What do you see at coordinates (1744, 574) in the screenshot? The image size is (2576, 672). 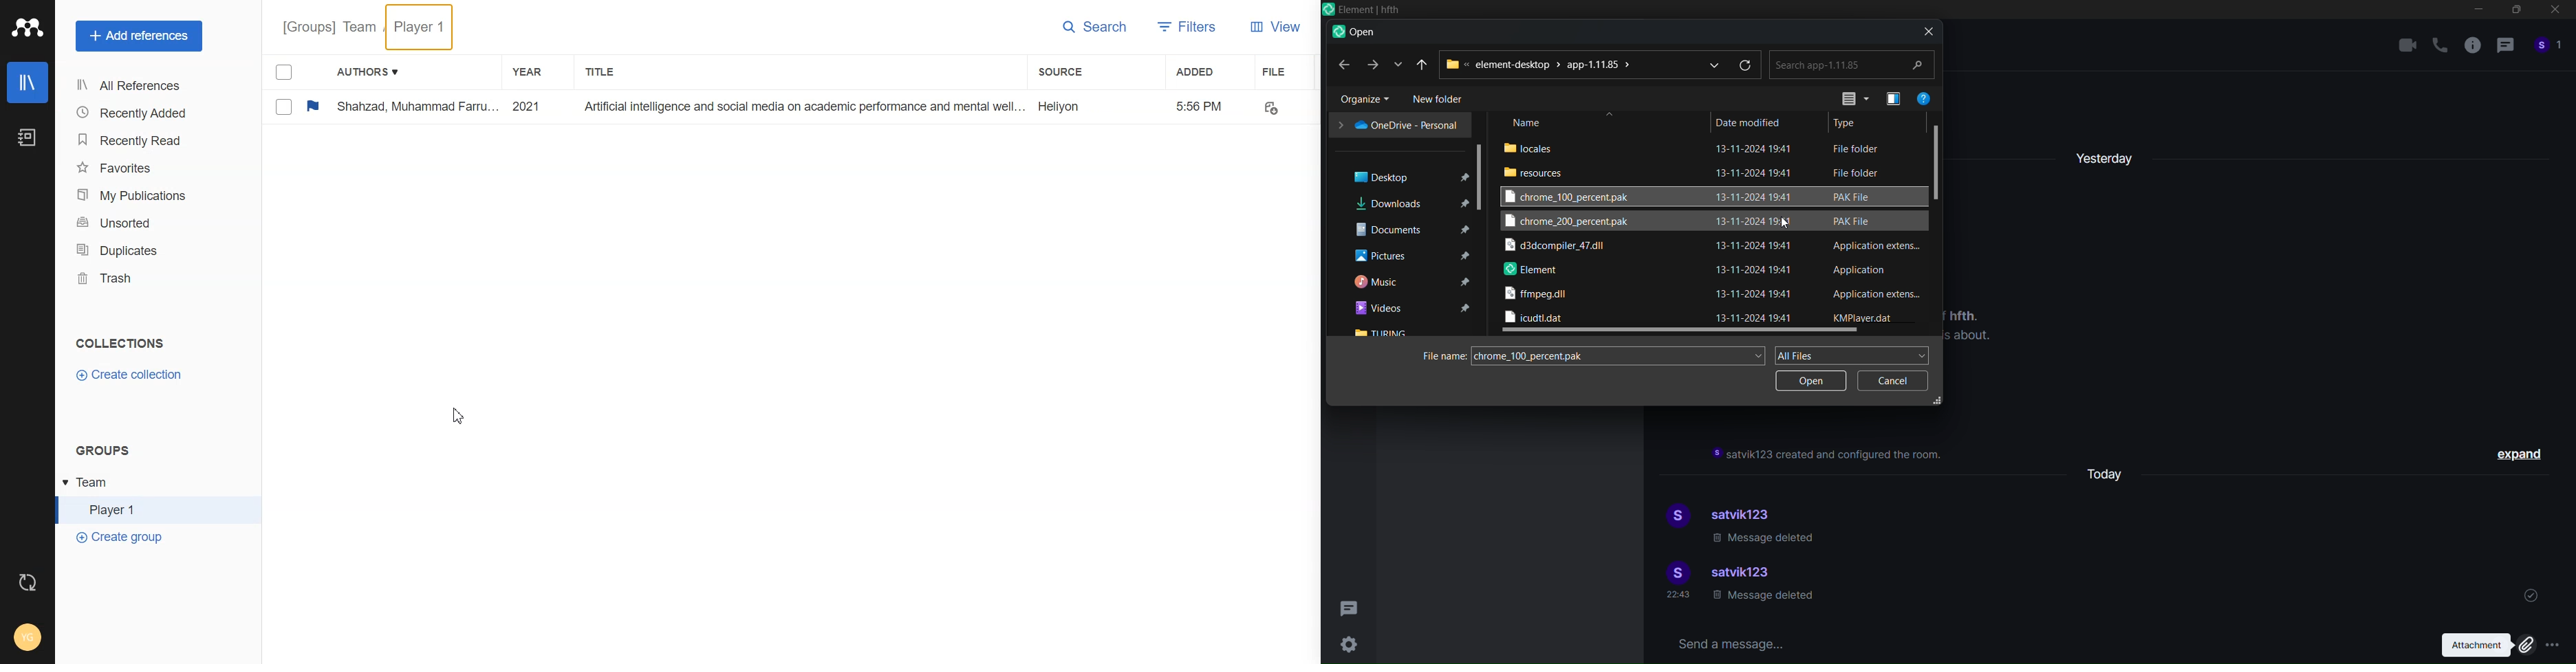 I see `satvik123` at bounding box center [1744, 574].